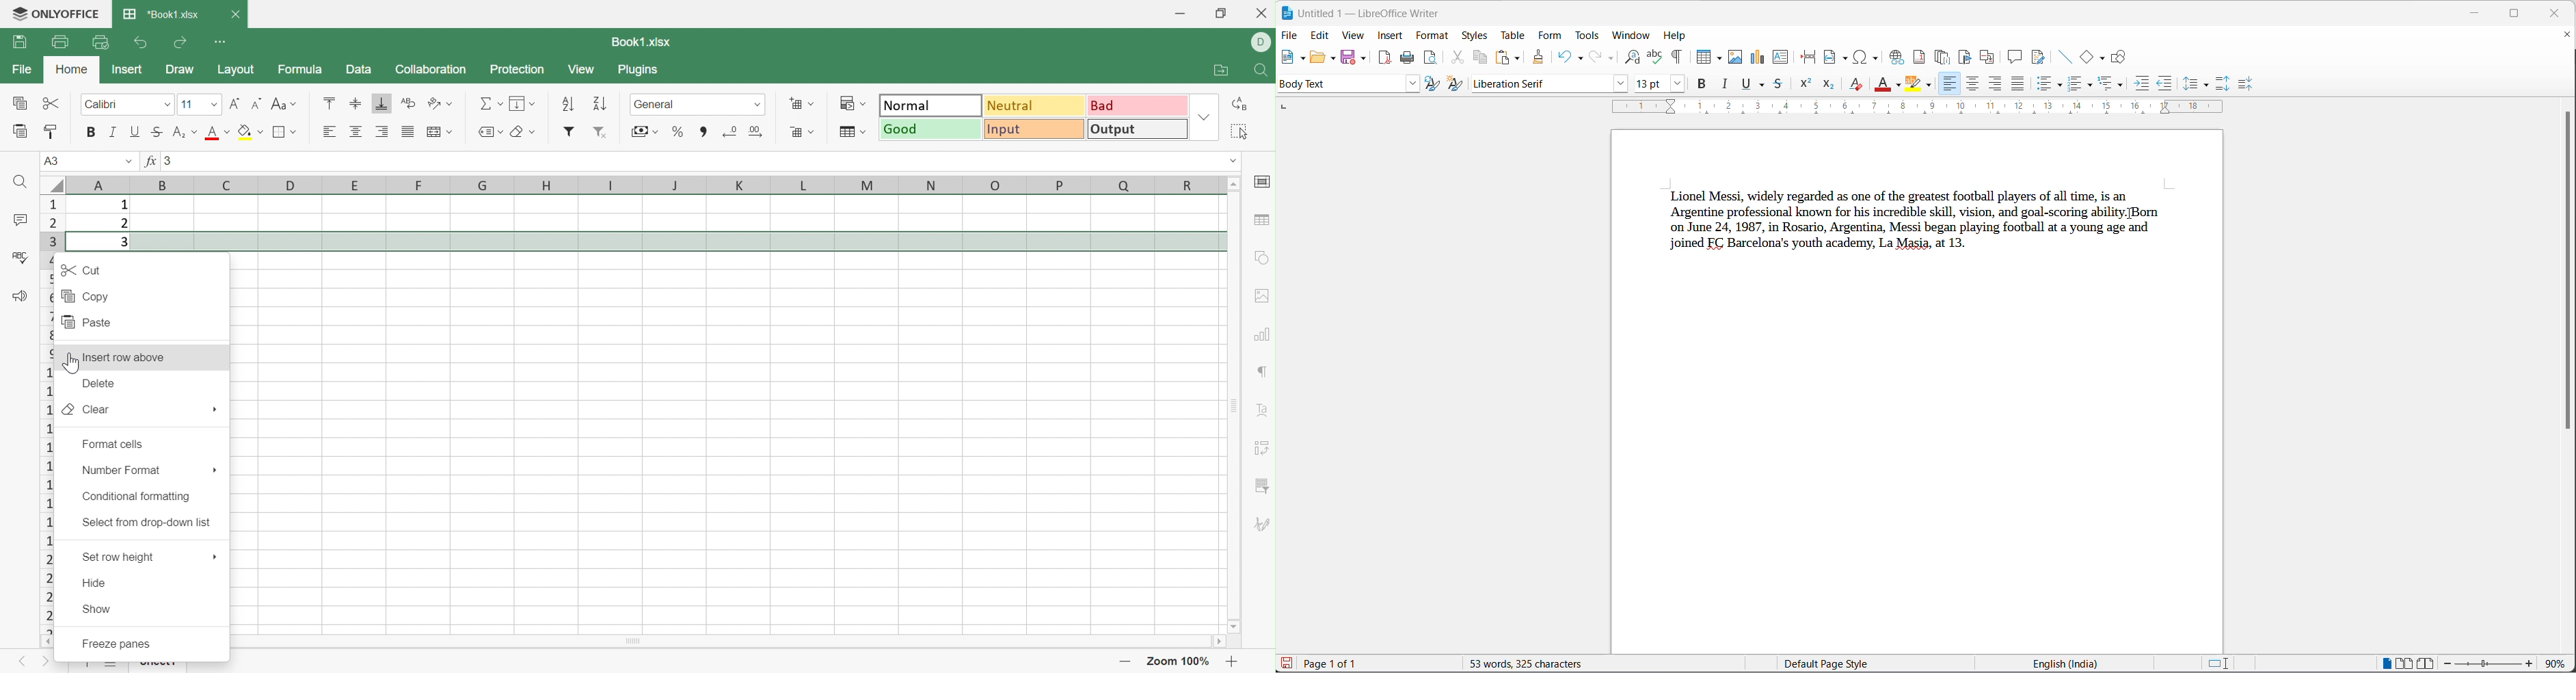  What do you see at coordinates (1972, 84) in the screenshot?
I see `text align center` at bounding box center [1972, 84].